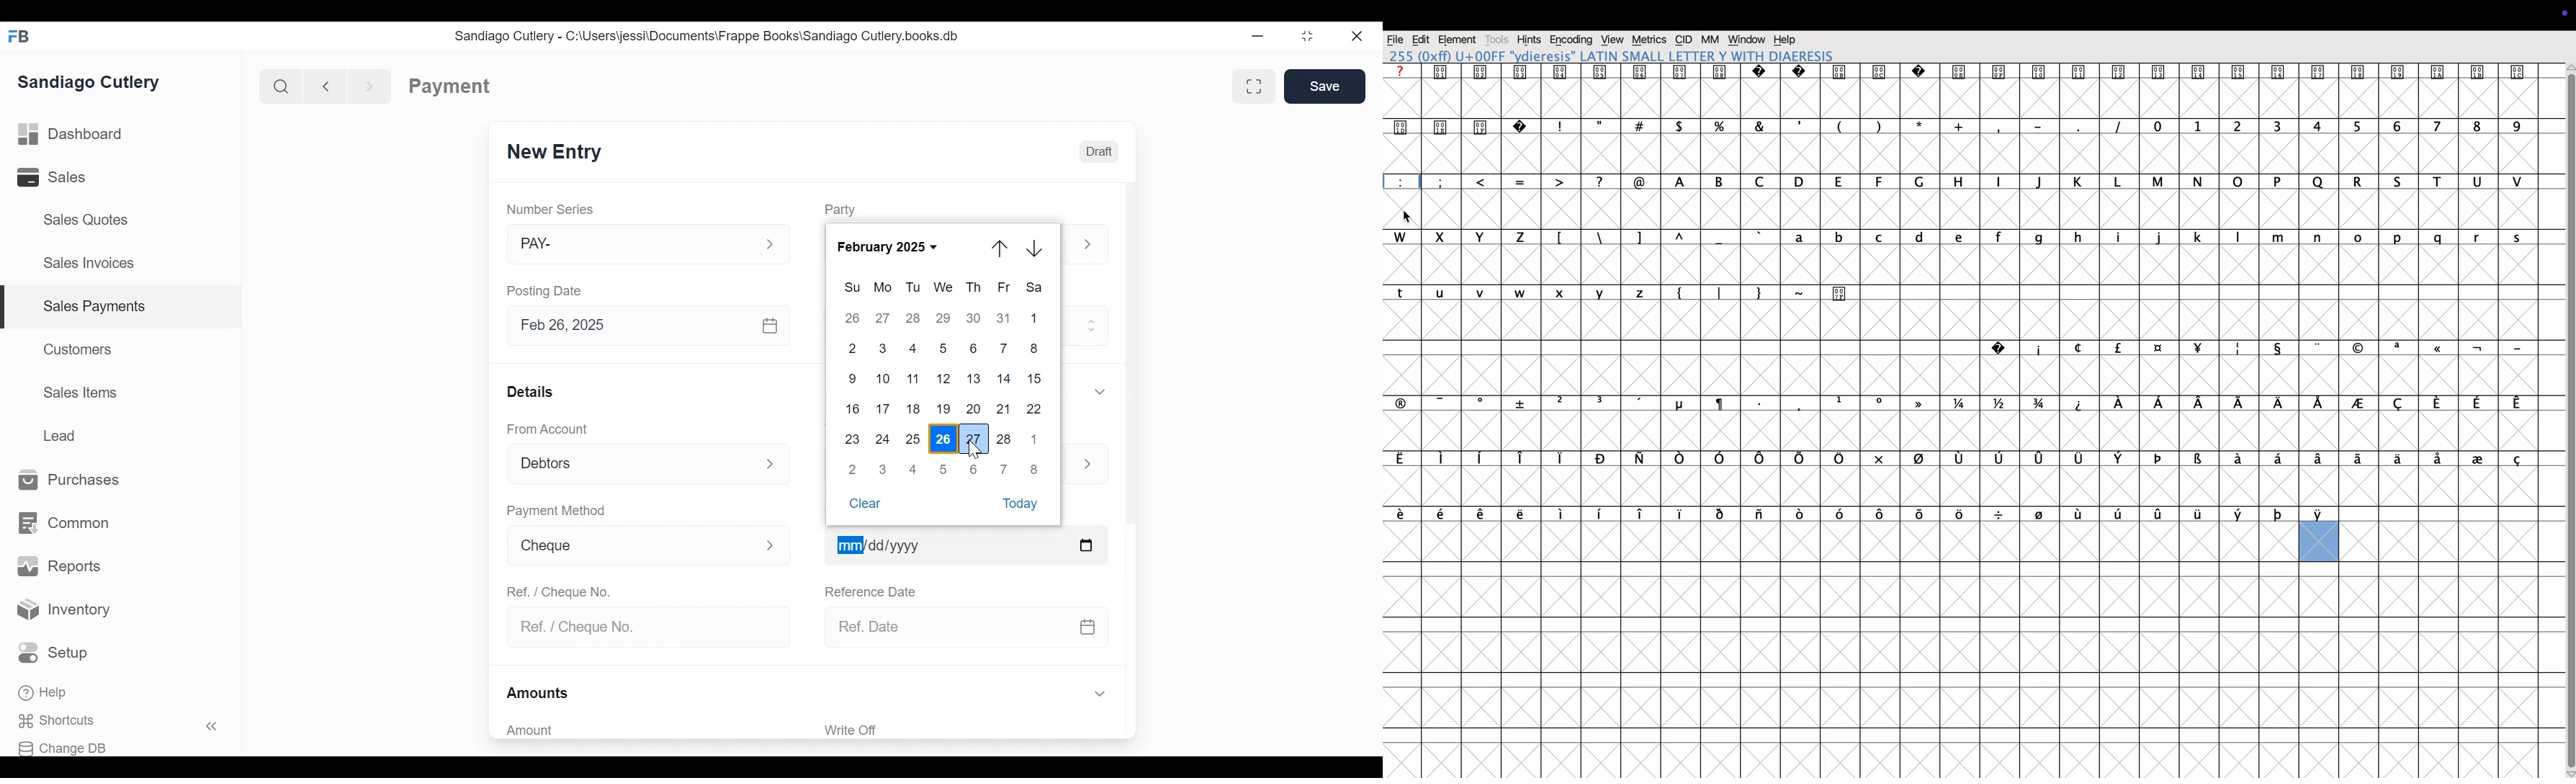  What do you see at coordinates (1005, 287) in the screenshot?
I see `Fr` at bounding box center [1005, 287].